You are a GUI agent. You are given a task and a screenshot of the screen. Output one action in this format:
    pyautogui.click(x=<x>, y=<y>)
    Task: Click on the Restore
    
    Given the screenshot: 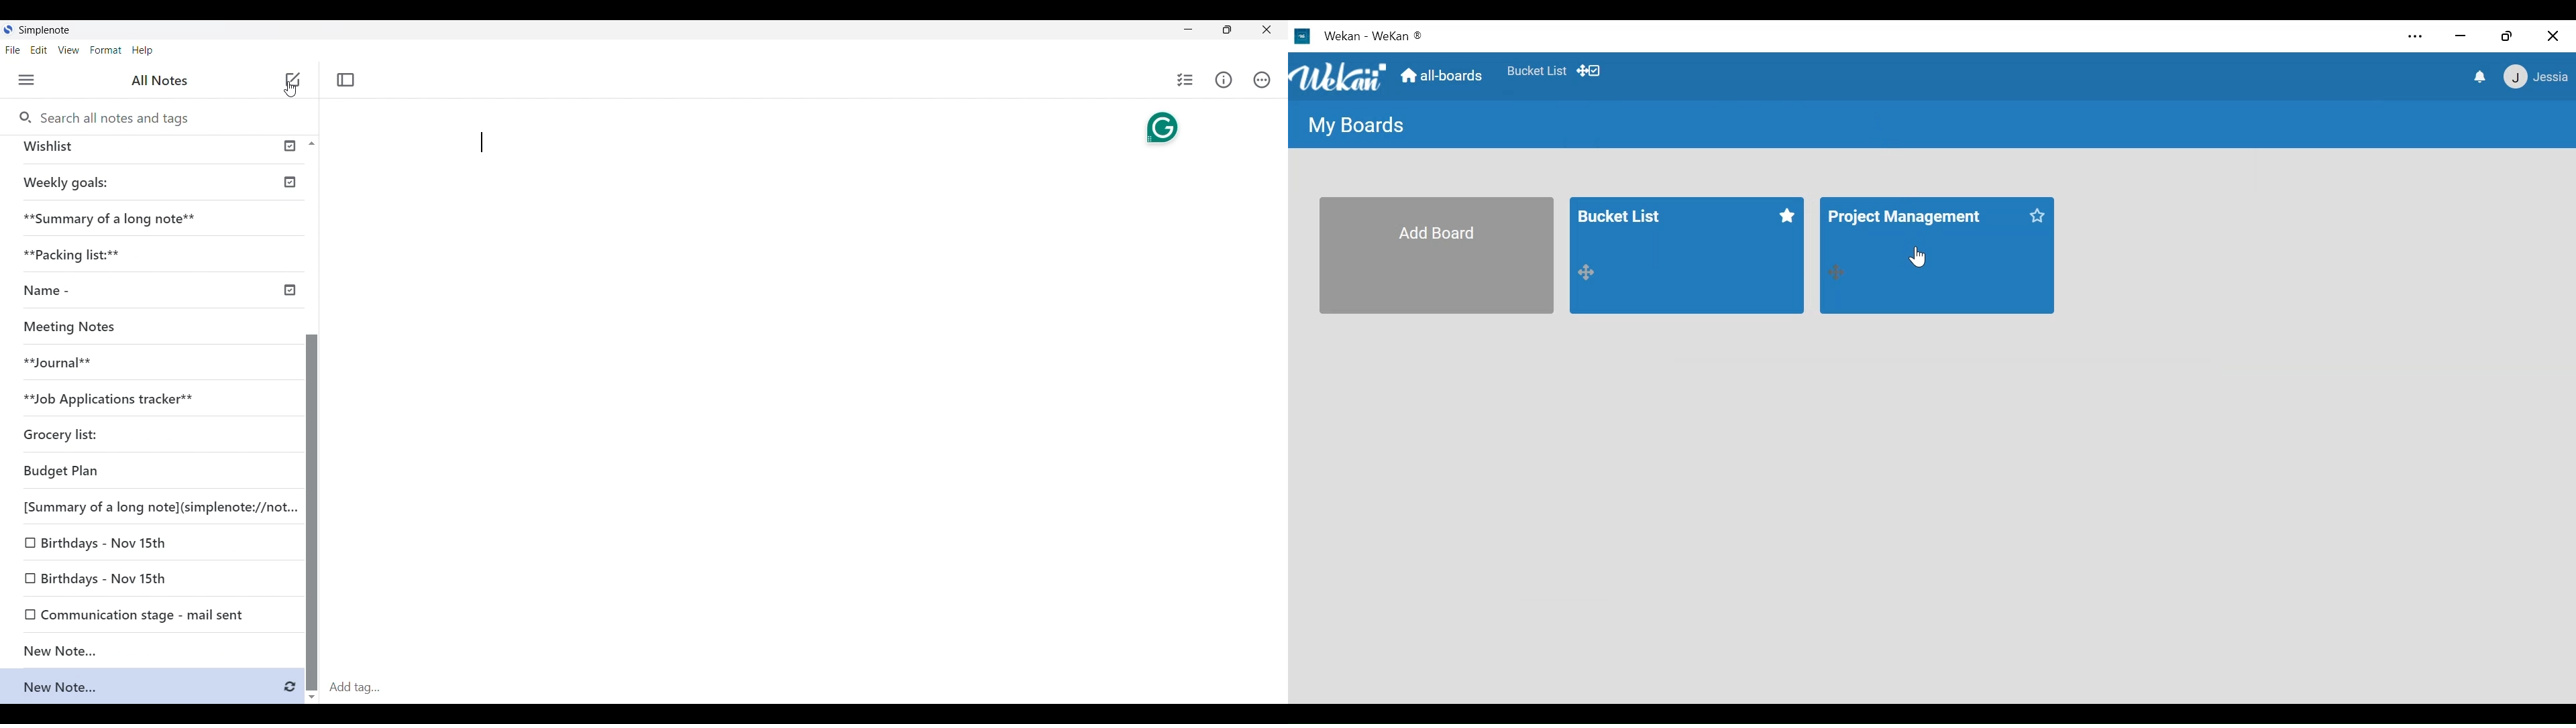 What is the action you would take?
    pyautogui.click(x=2506, y=36)
    